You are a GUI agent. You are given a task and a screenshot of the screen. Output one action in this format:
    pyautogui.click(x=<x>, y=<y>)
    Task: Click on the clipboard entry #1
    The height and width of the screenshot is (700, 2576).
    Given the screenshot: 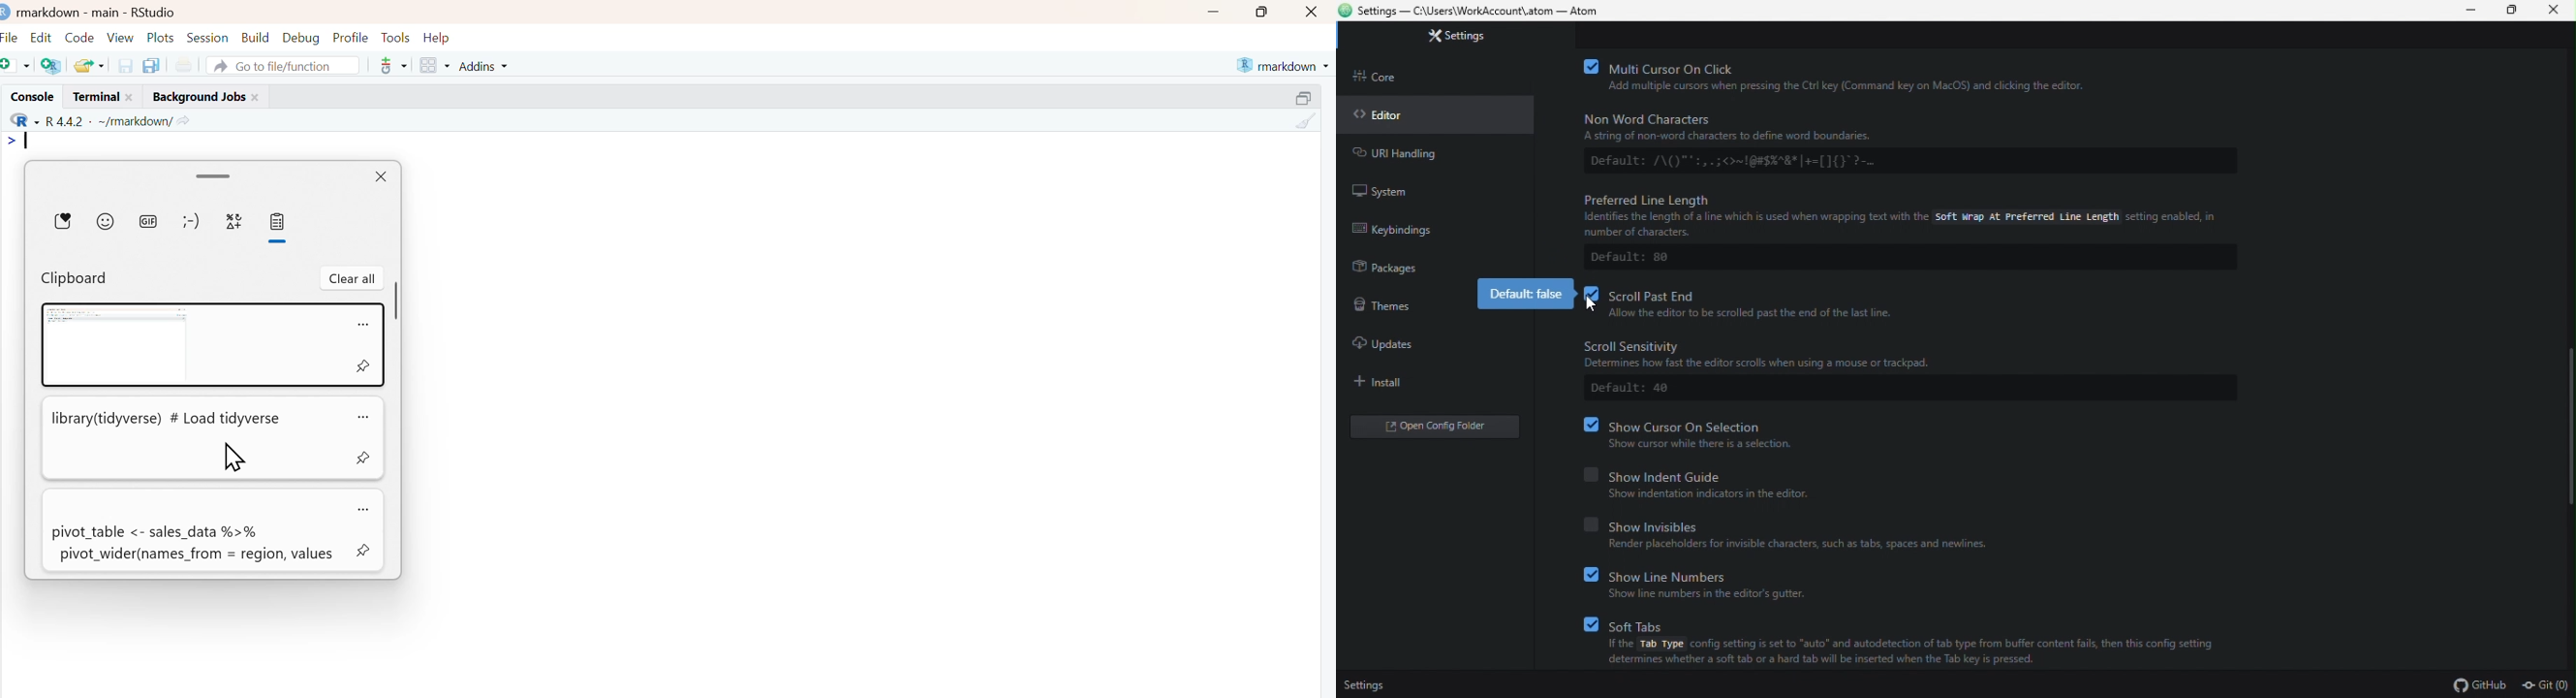 What is the action you would take?
    pyautogui.click(x=193, y=345)
    